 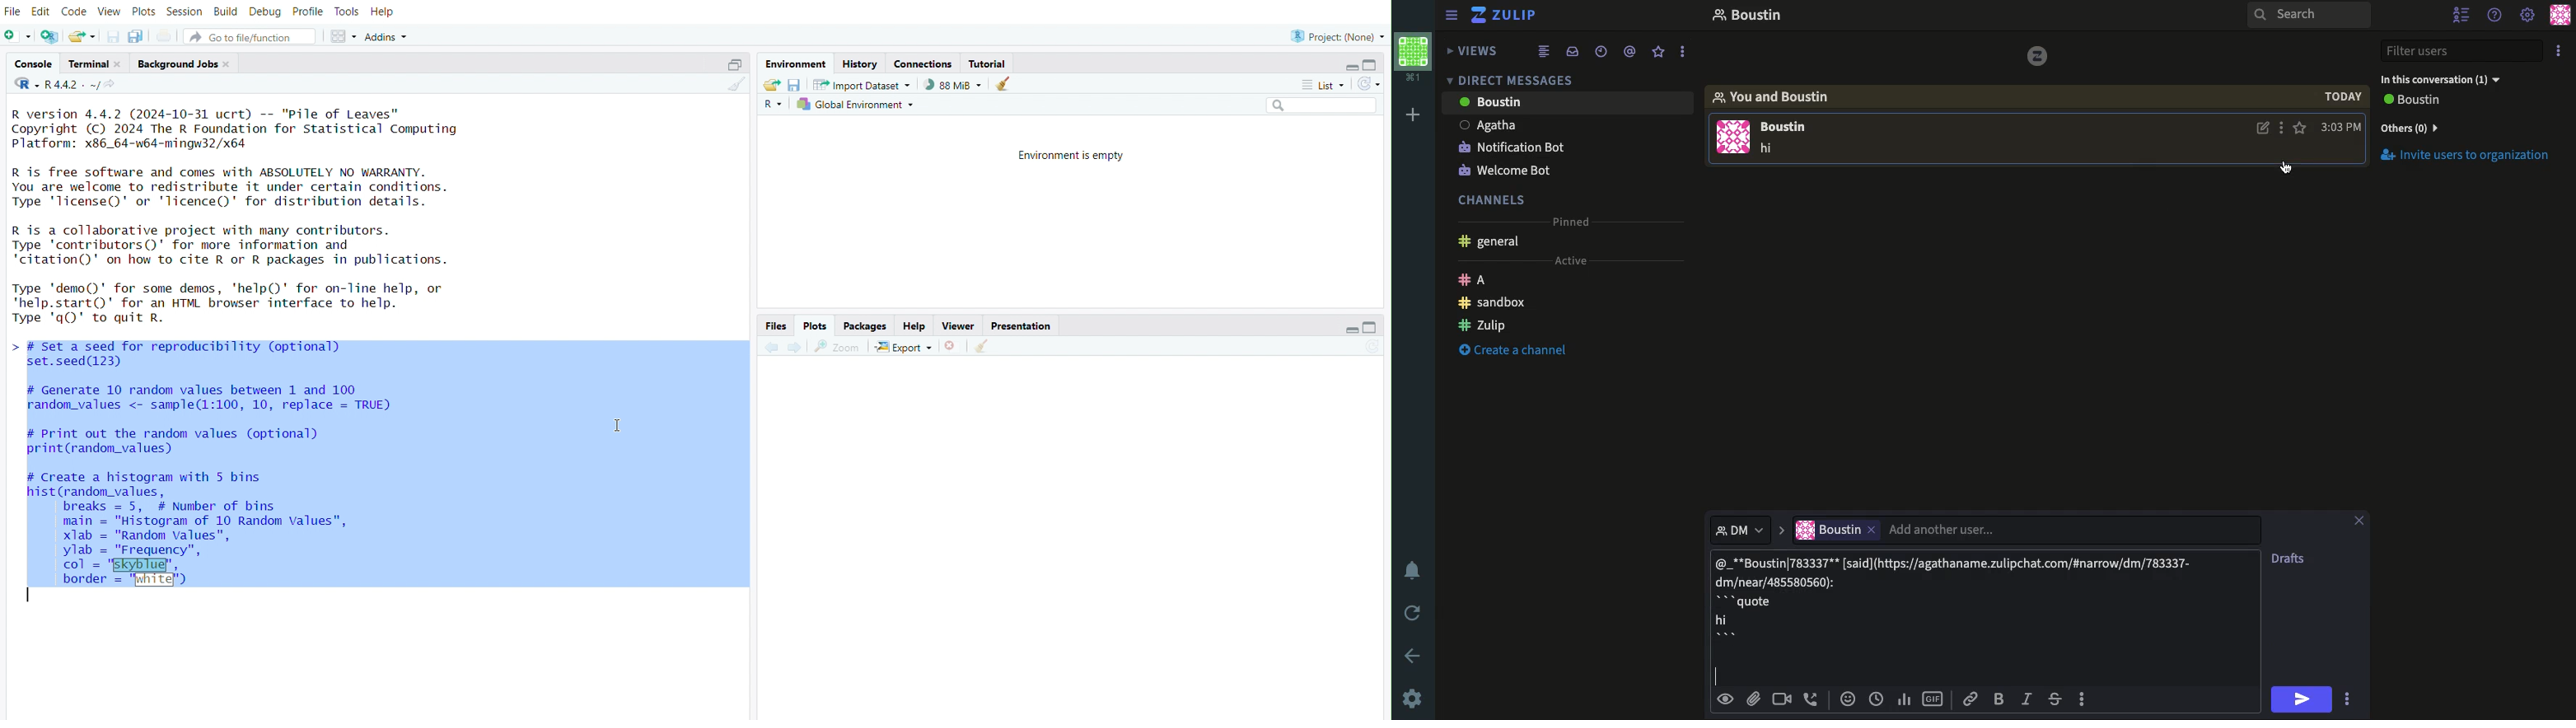 I want to click on General, so click(x=1492, y=241).